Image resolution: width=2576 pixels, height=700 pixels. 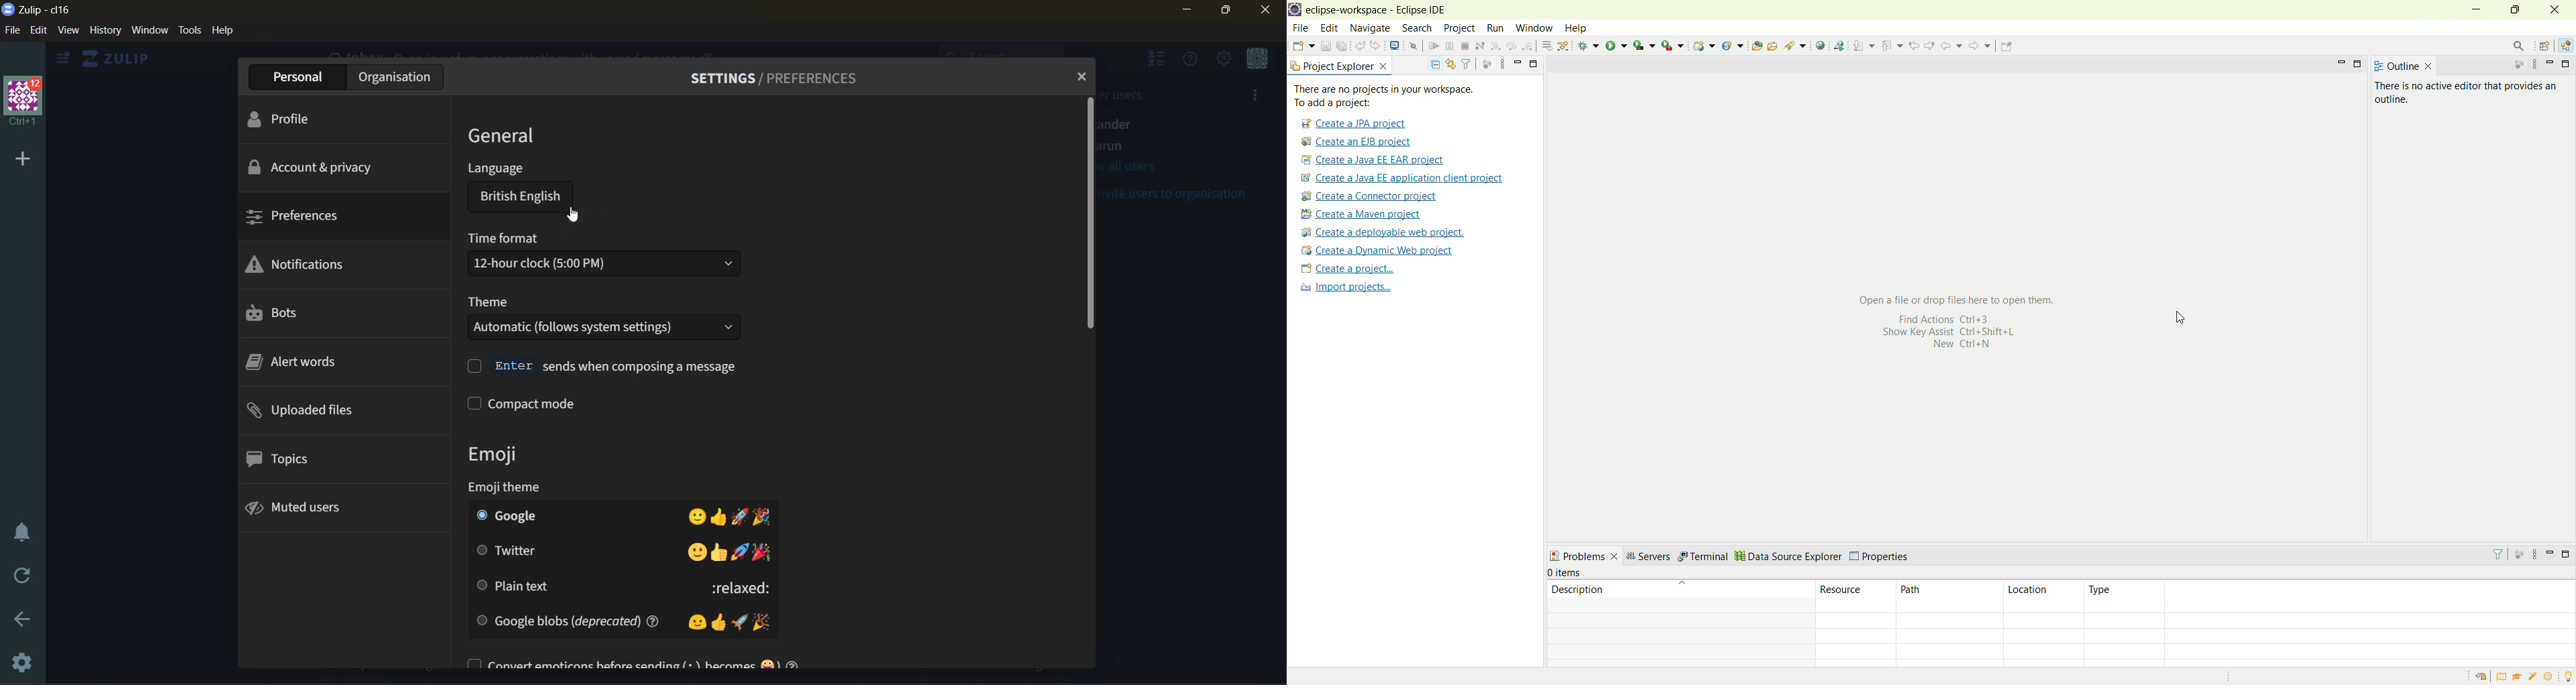 What do you see at coordinates (1841, 46) in the screenshot?
I see `launch web service explorer` at bounding box center [1841, 46].